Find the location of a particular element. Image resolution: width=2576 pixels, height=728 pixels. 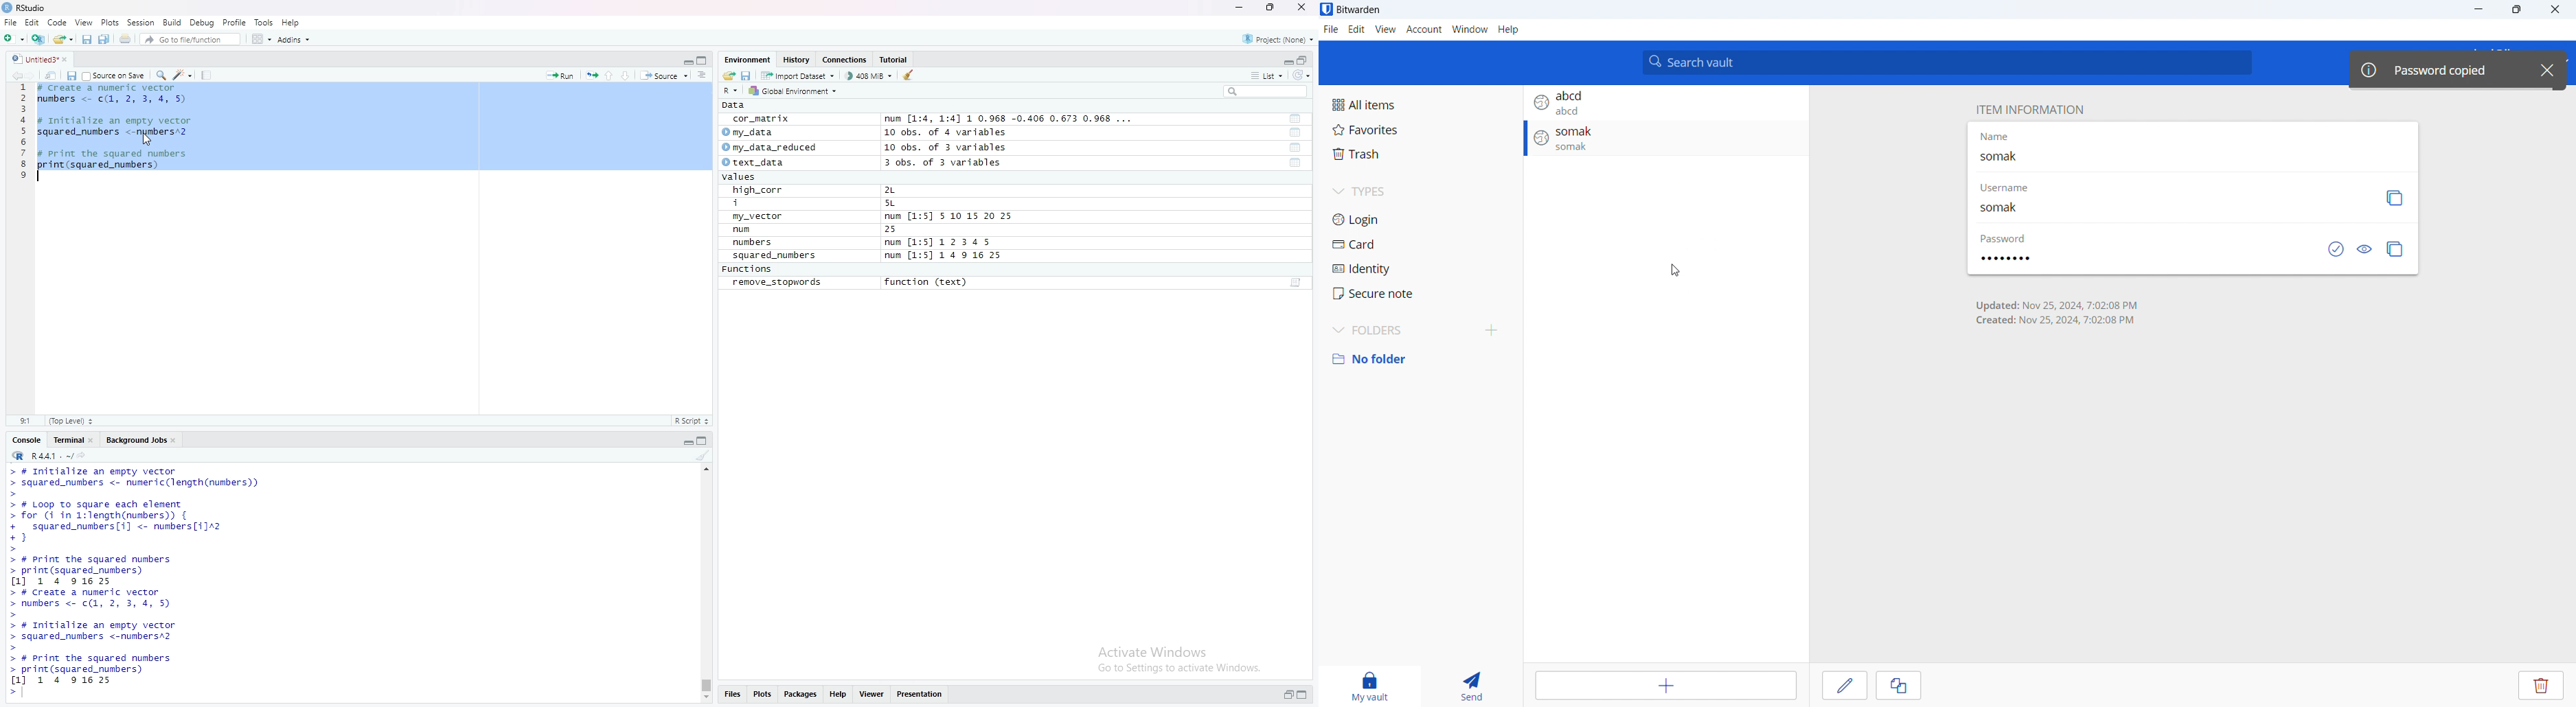

Save current document is located at coordinates (87, 38).